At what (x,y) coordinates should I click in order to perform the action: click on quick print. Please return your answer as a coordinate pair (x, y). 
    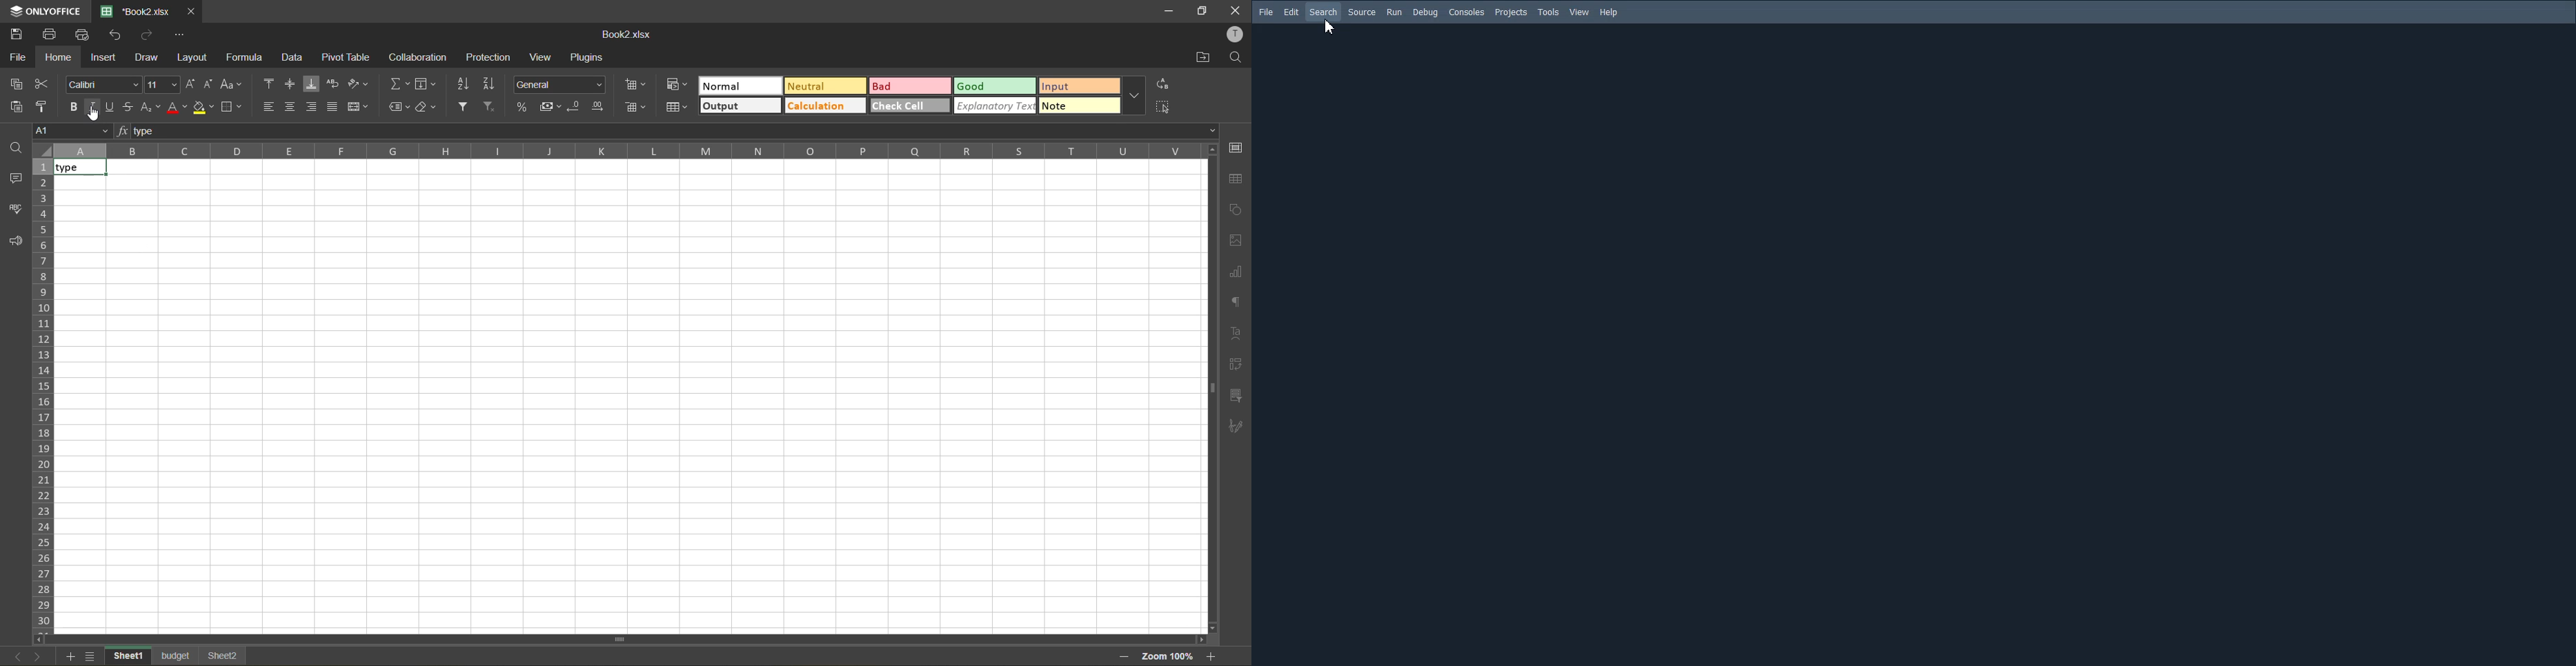
    Looking at the image, I should click on (85, 35).